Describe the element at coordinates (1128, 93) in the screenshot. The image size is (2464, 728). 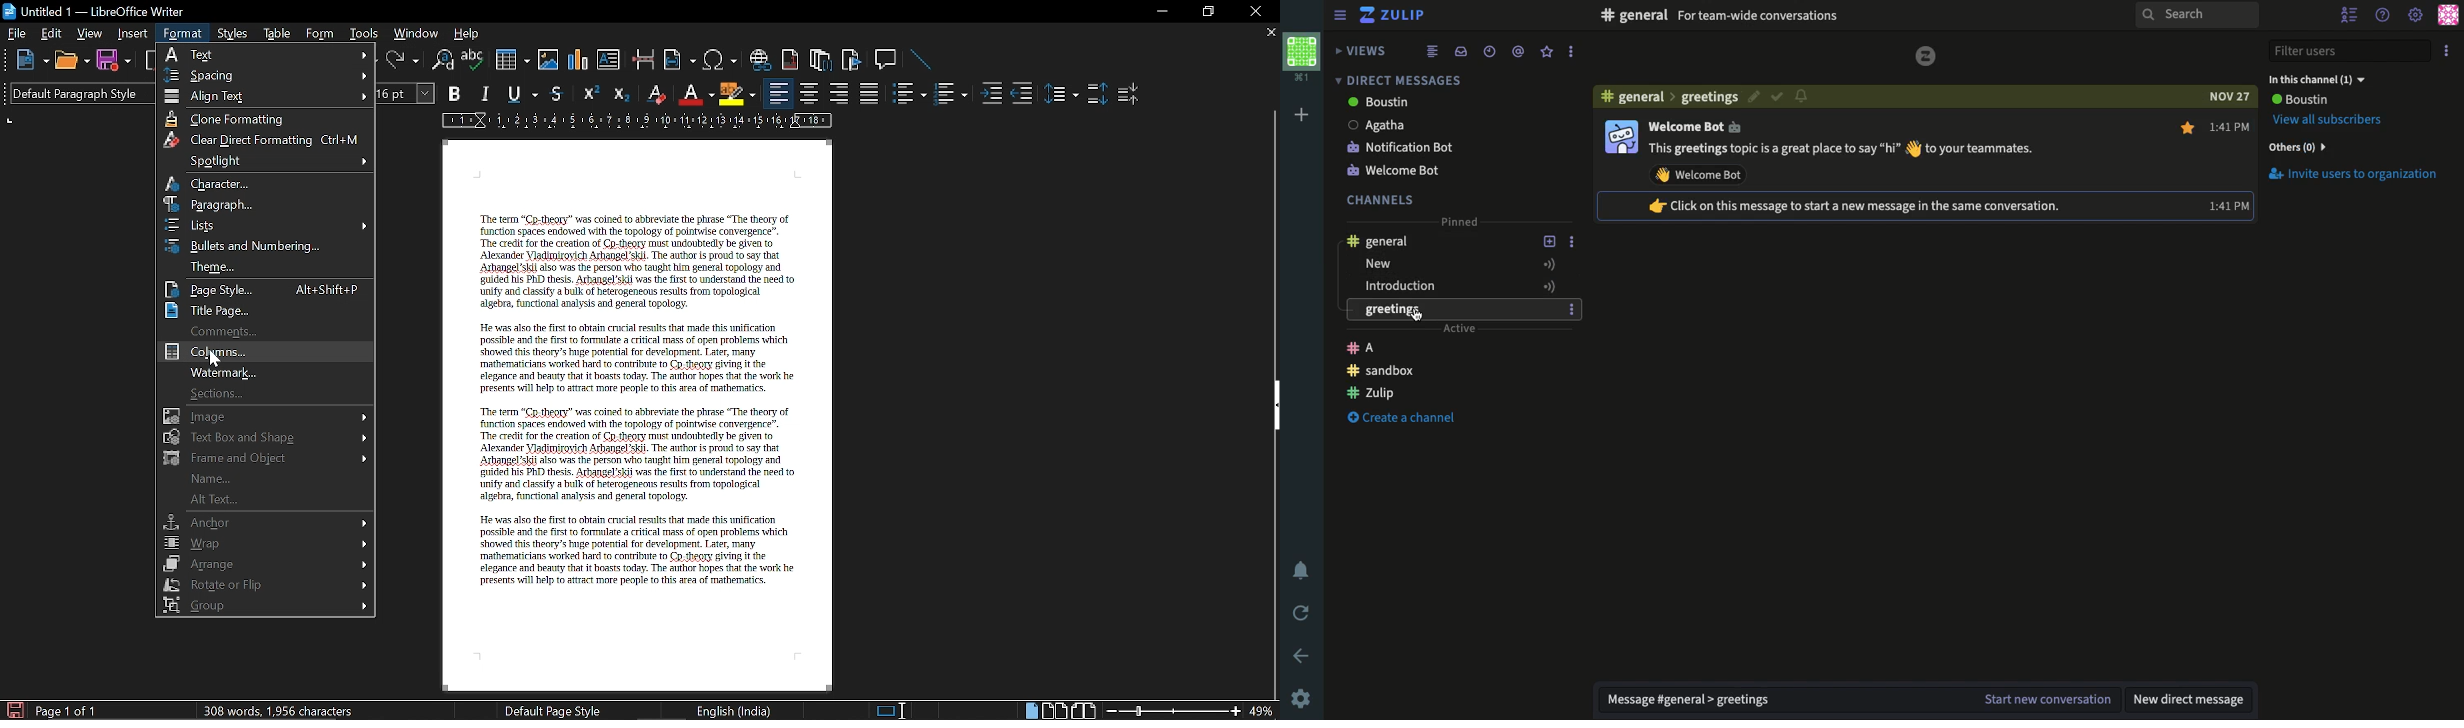
I see `Decrease paragraph spacing` at that location.